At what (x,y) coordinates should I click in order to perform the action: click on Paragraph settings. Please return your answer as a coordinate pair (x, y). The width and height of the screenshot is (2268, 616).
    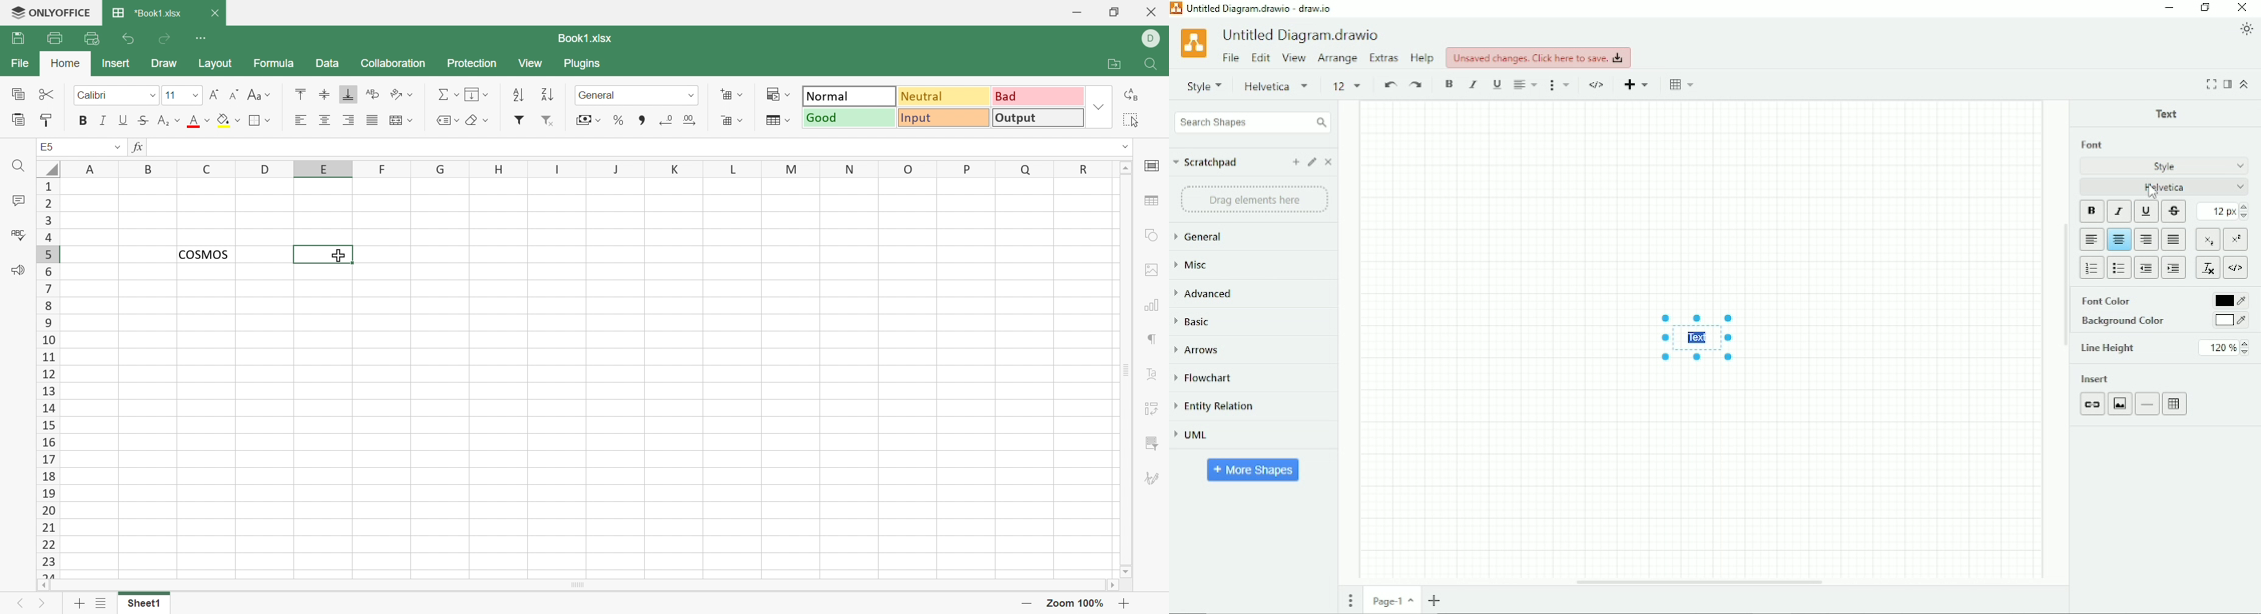
    Looking at the image, I should click on (1151, 341).